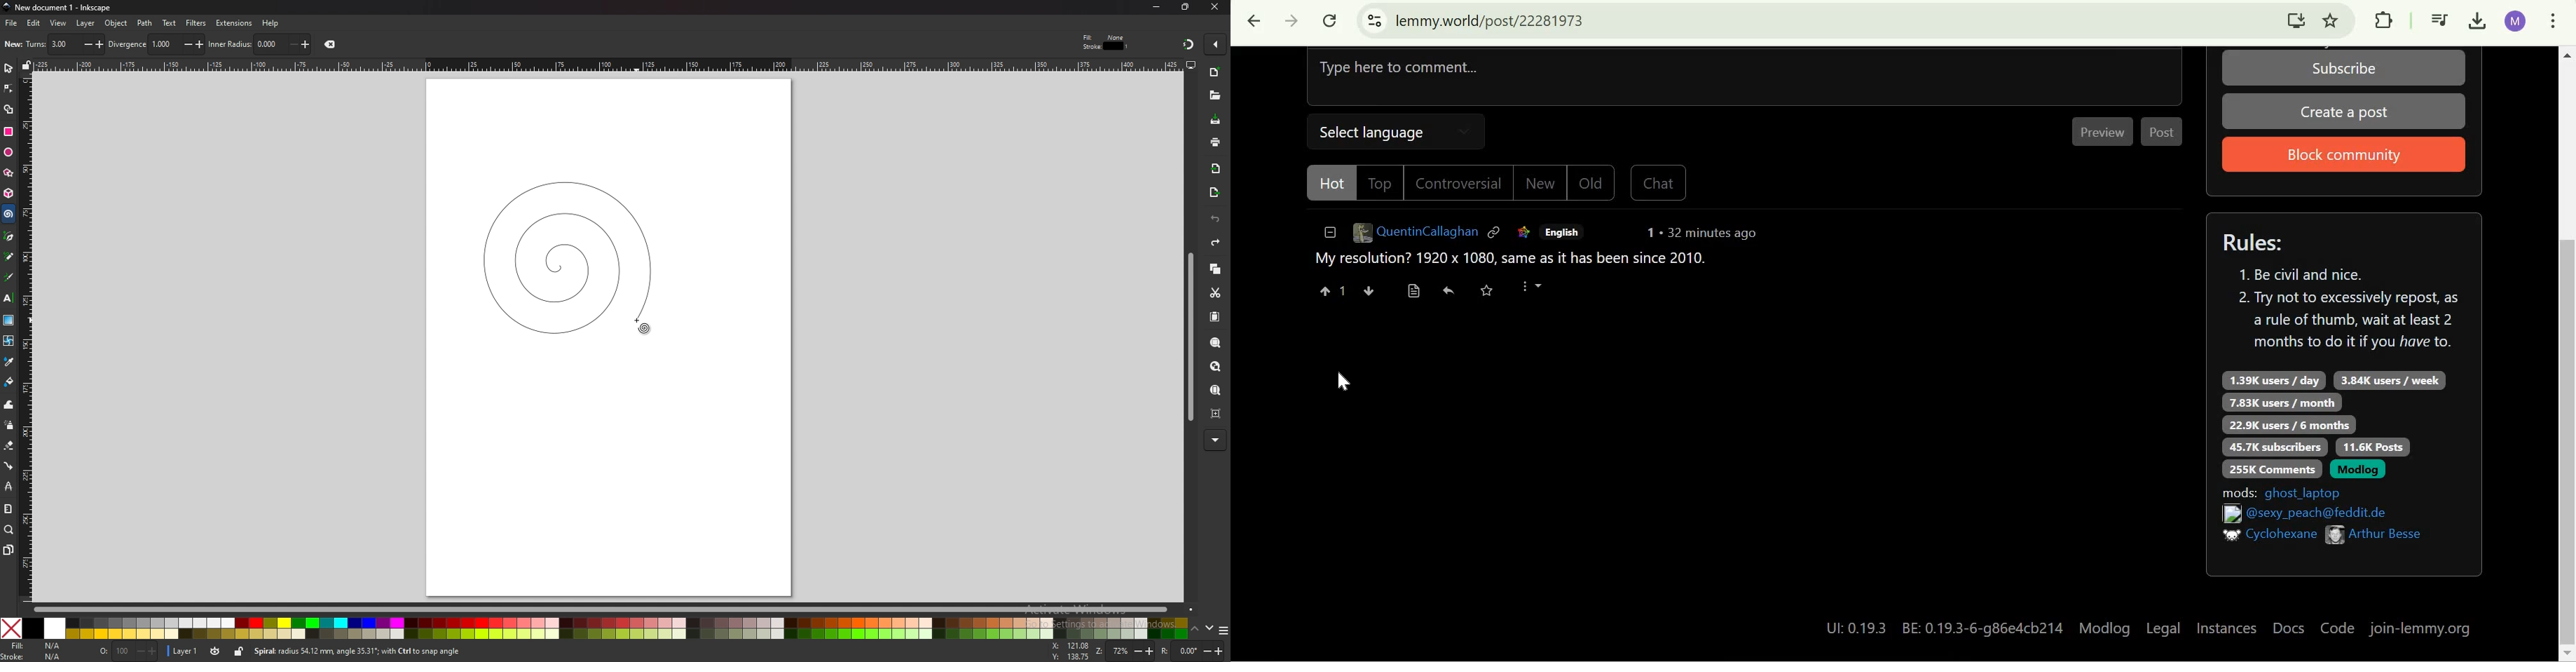 The height and width of the screenshot is (672, 2576). Describe the element at coordinates (2277, 446) in the screenshot. I see `45.7K subscribers` at that location.